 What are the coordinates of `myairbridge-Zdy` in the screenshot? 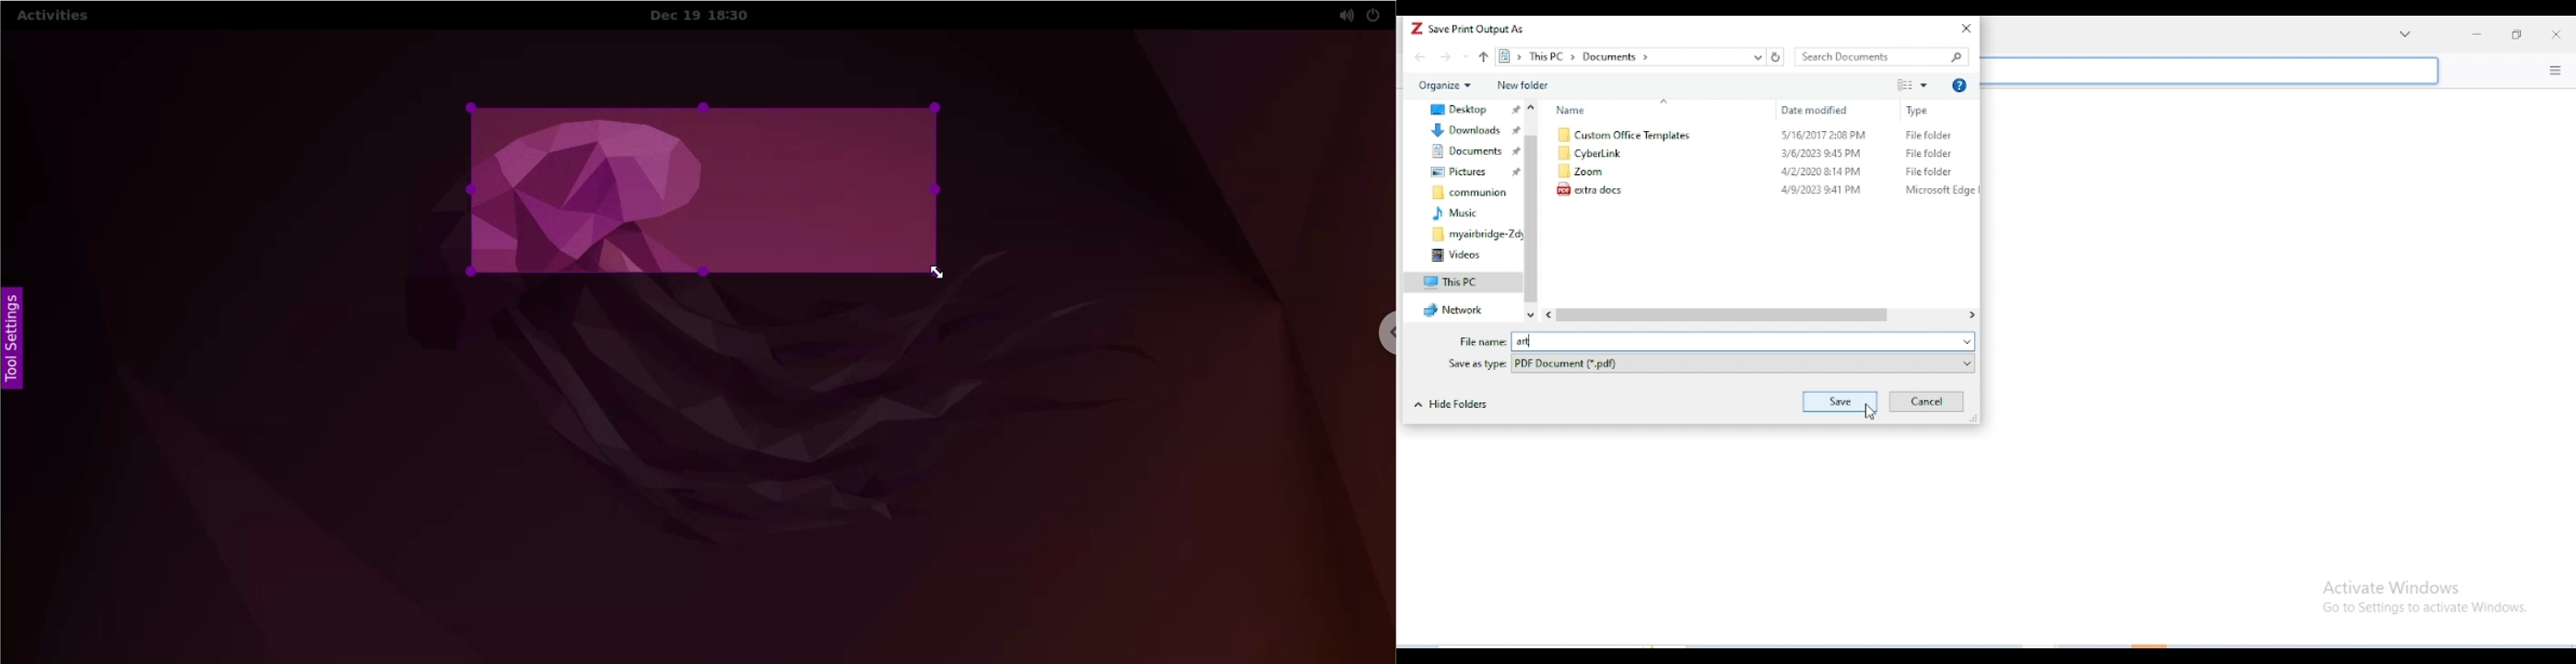 It's located at (1476, 233).